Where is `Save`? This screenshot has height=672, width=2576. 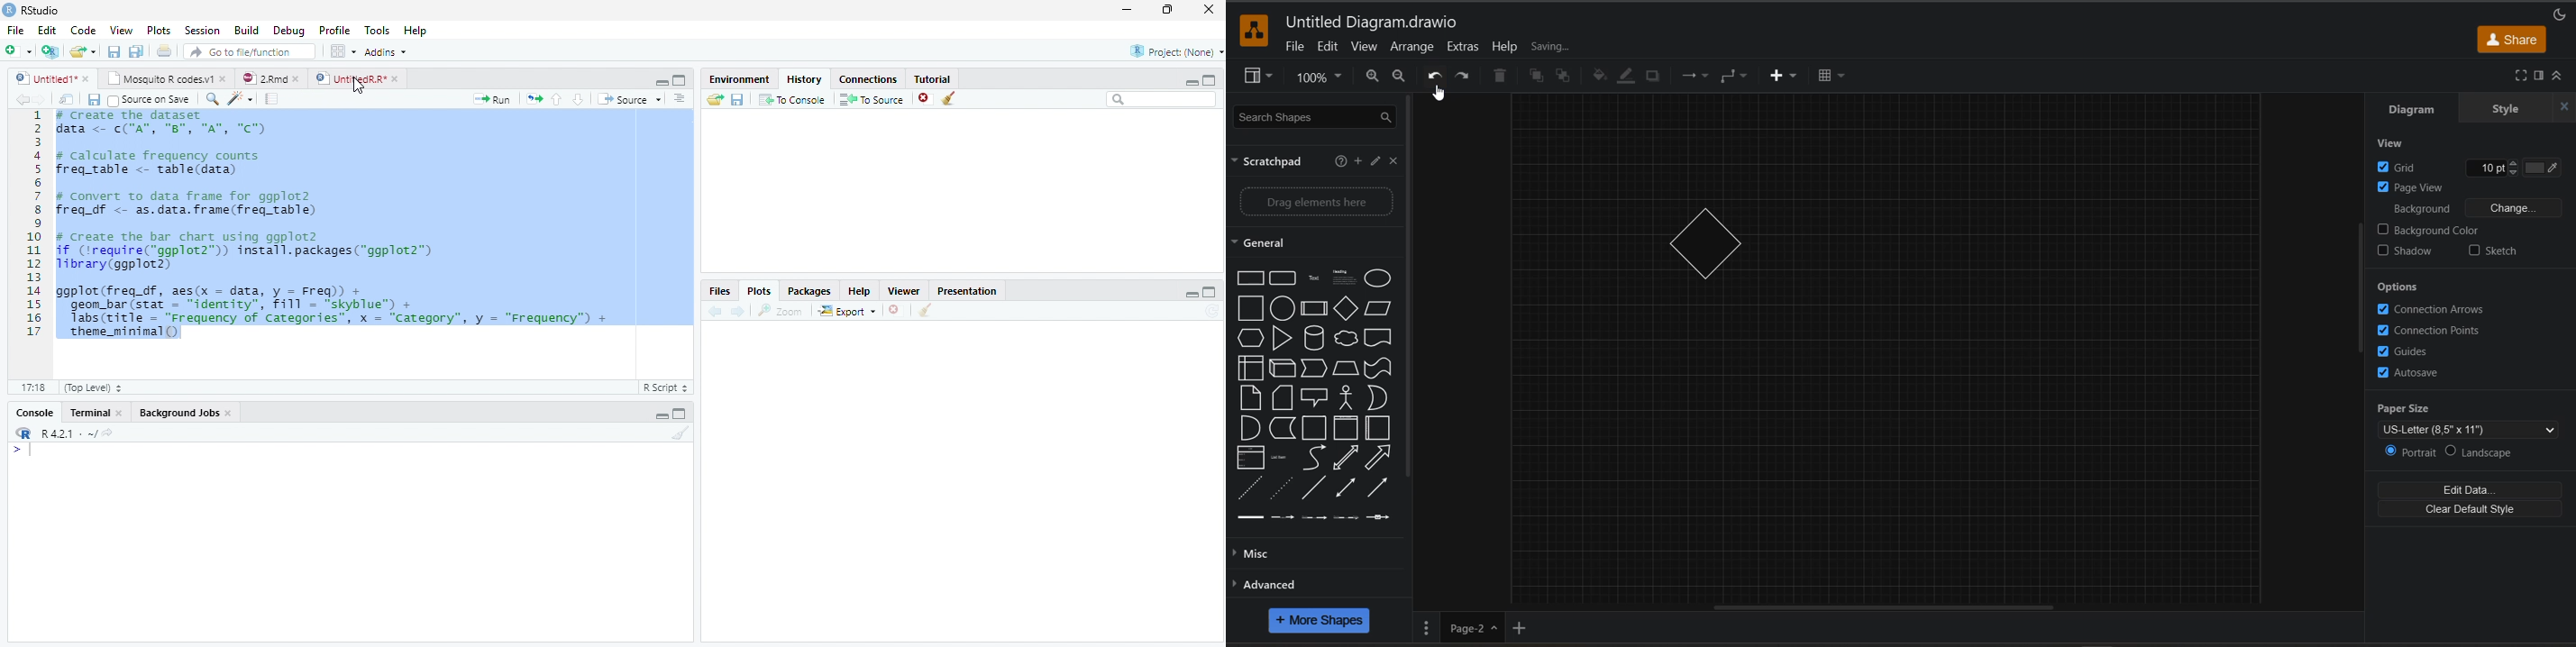 Save is located at coordinates (114, 52).